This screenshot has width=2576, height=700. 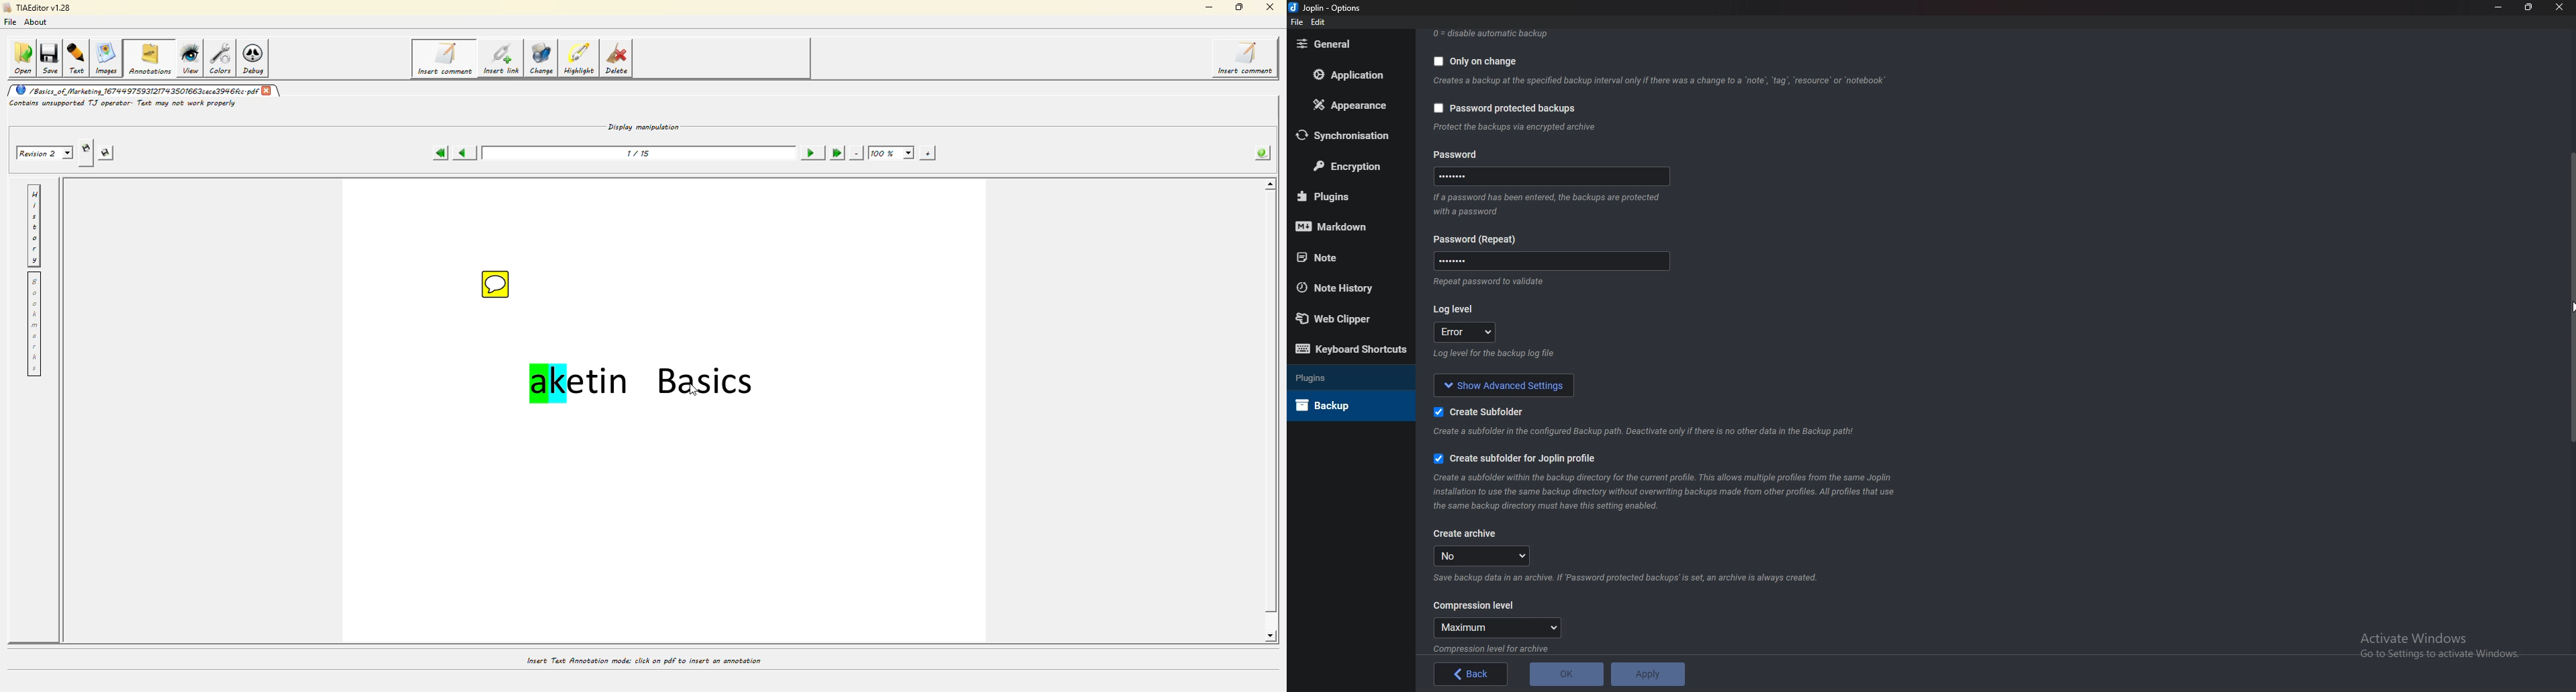 I want to click on Log level, so click(x=1457, y=309).